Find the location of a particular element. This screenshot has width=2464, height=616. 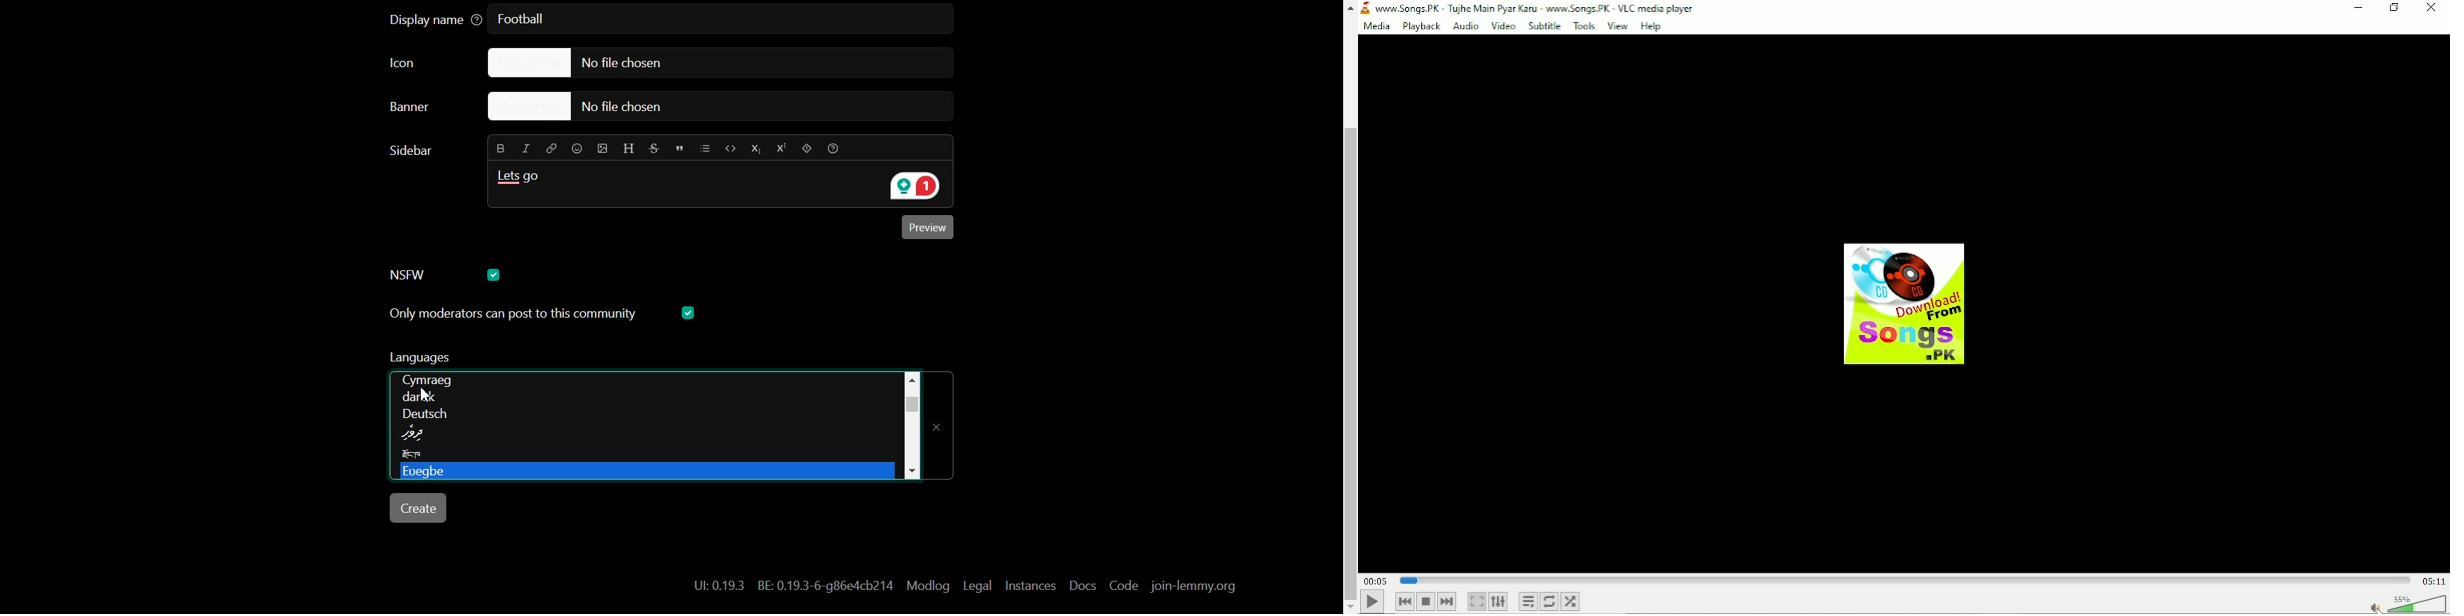

Modlog is located at coordinates (928, 585).